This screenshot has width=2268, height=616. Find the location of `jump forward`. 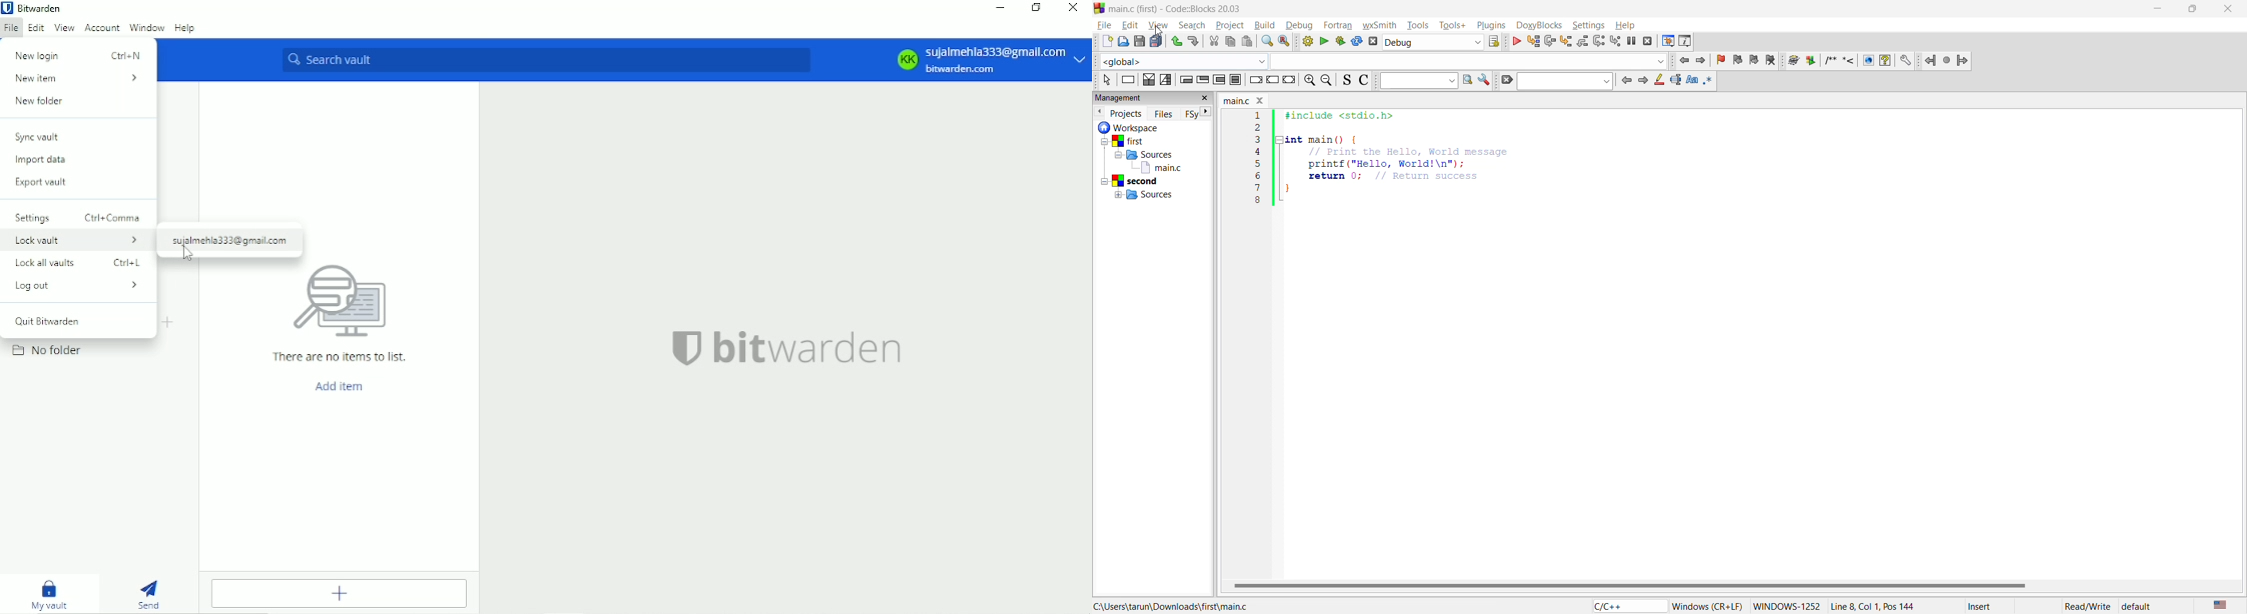

jump forward is located at coordinates (1702, 60).